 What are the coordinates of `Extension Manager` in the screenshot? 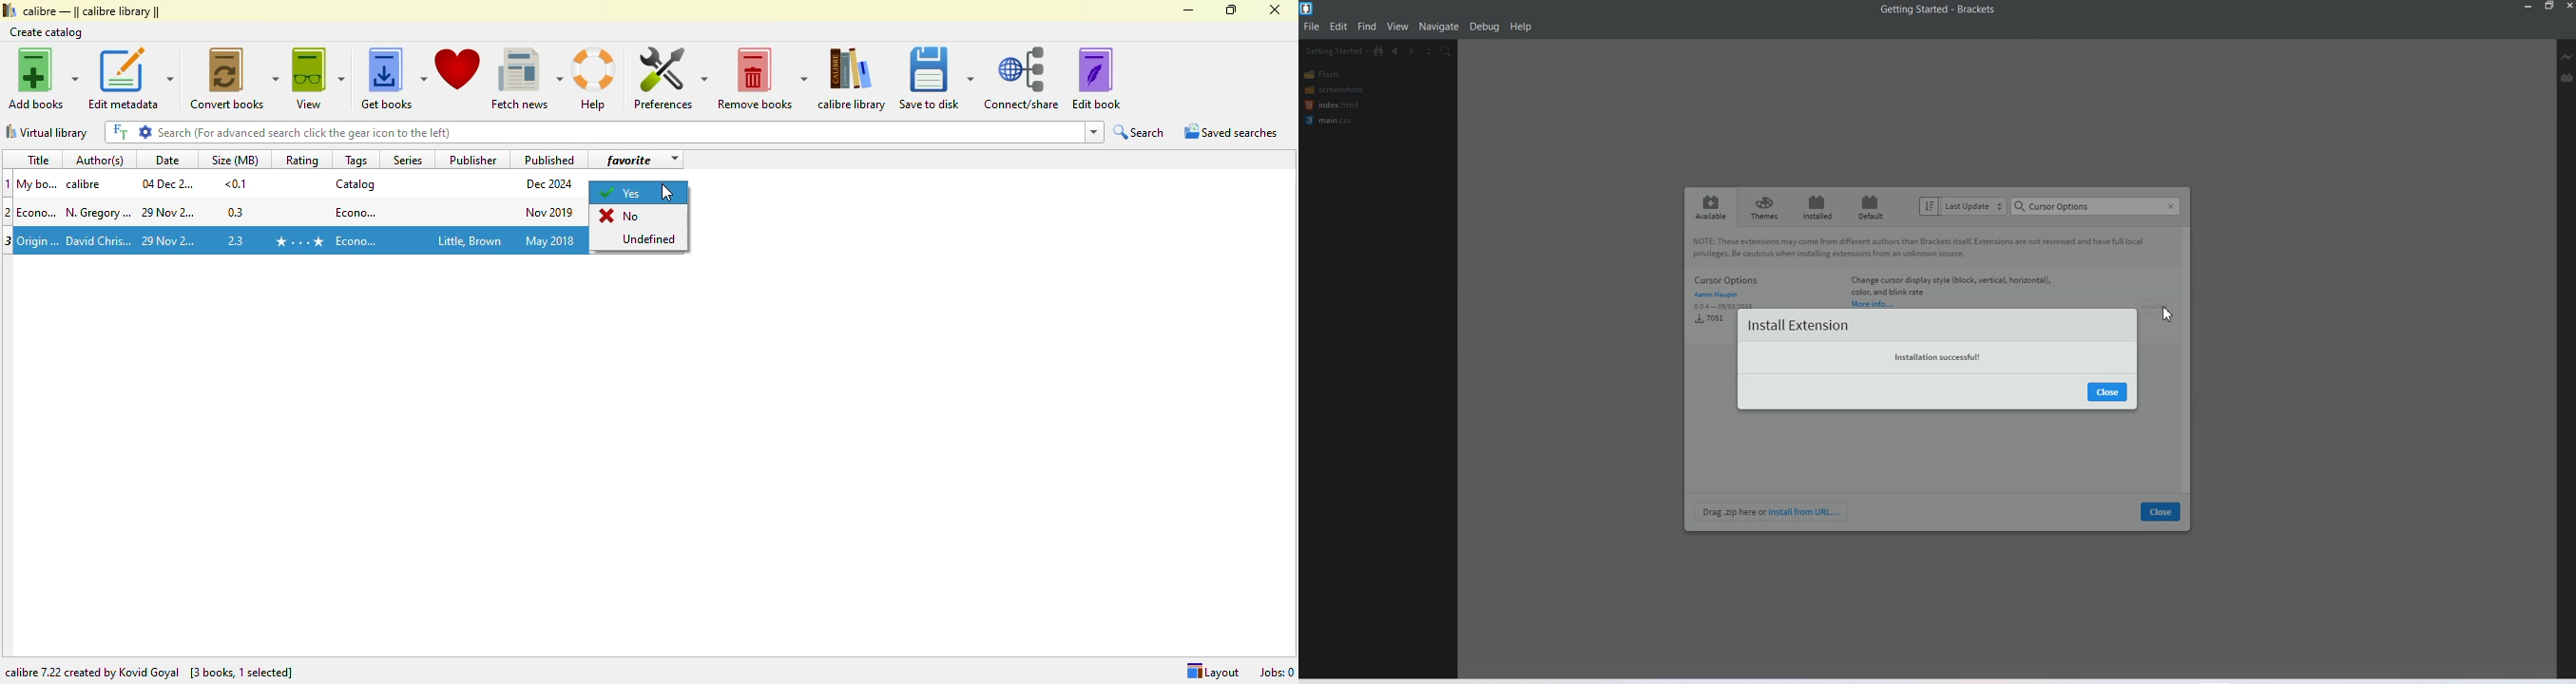 It's located at (2568, 77).